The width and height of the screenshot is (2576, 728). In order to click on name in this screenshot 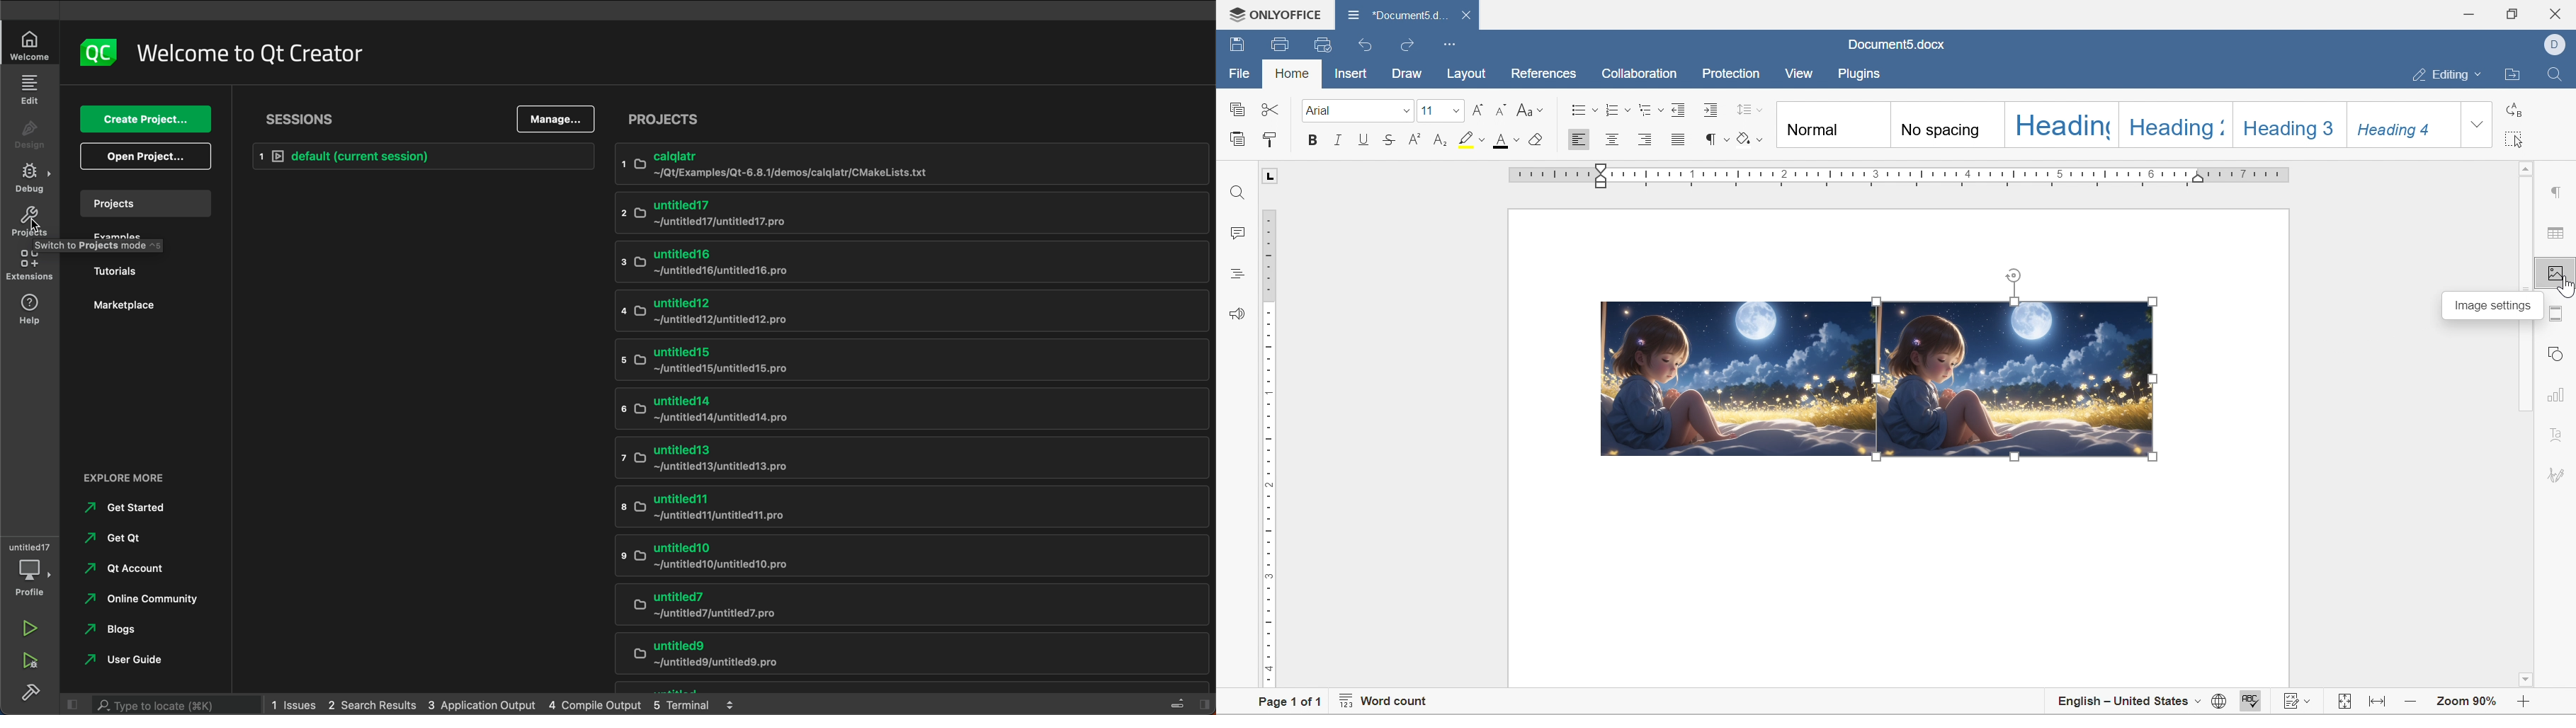, I will do `click(249, 51)`.